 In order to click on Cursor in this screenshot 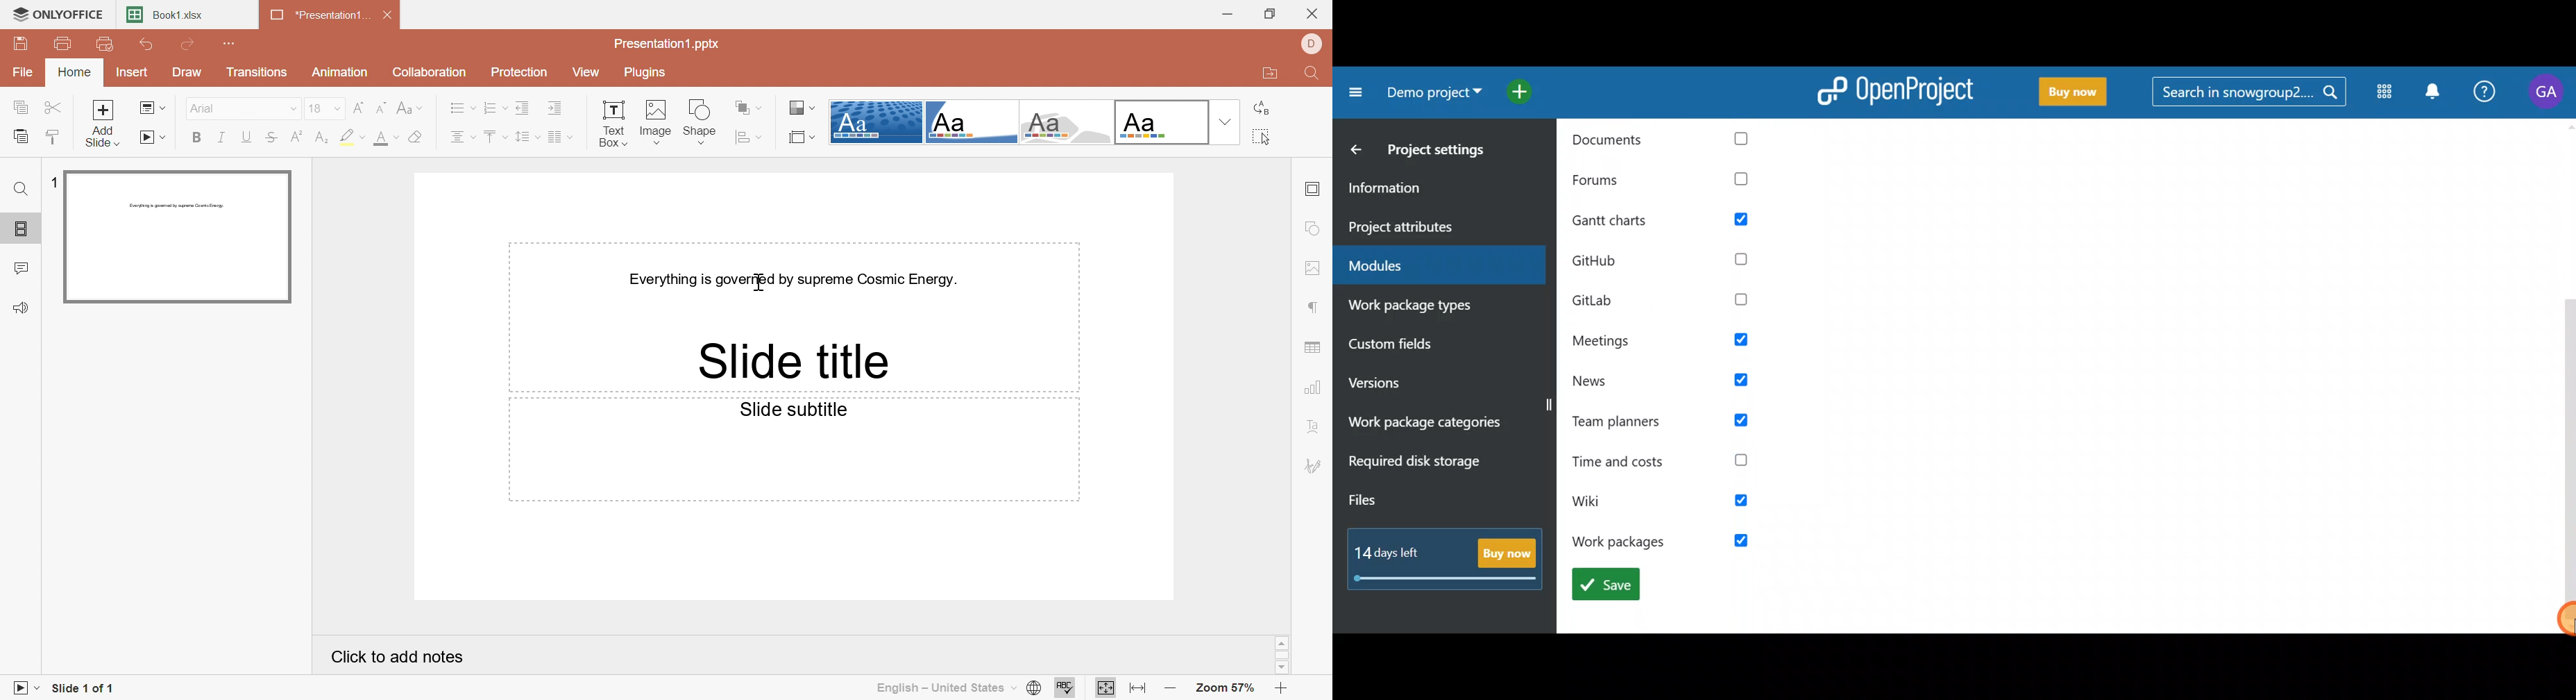, I will do `click(758, 282)`.